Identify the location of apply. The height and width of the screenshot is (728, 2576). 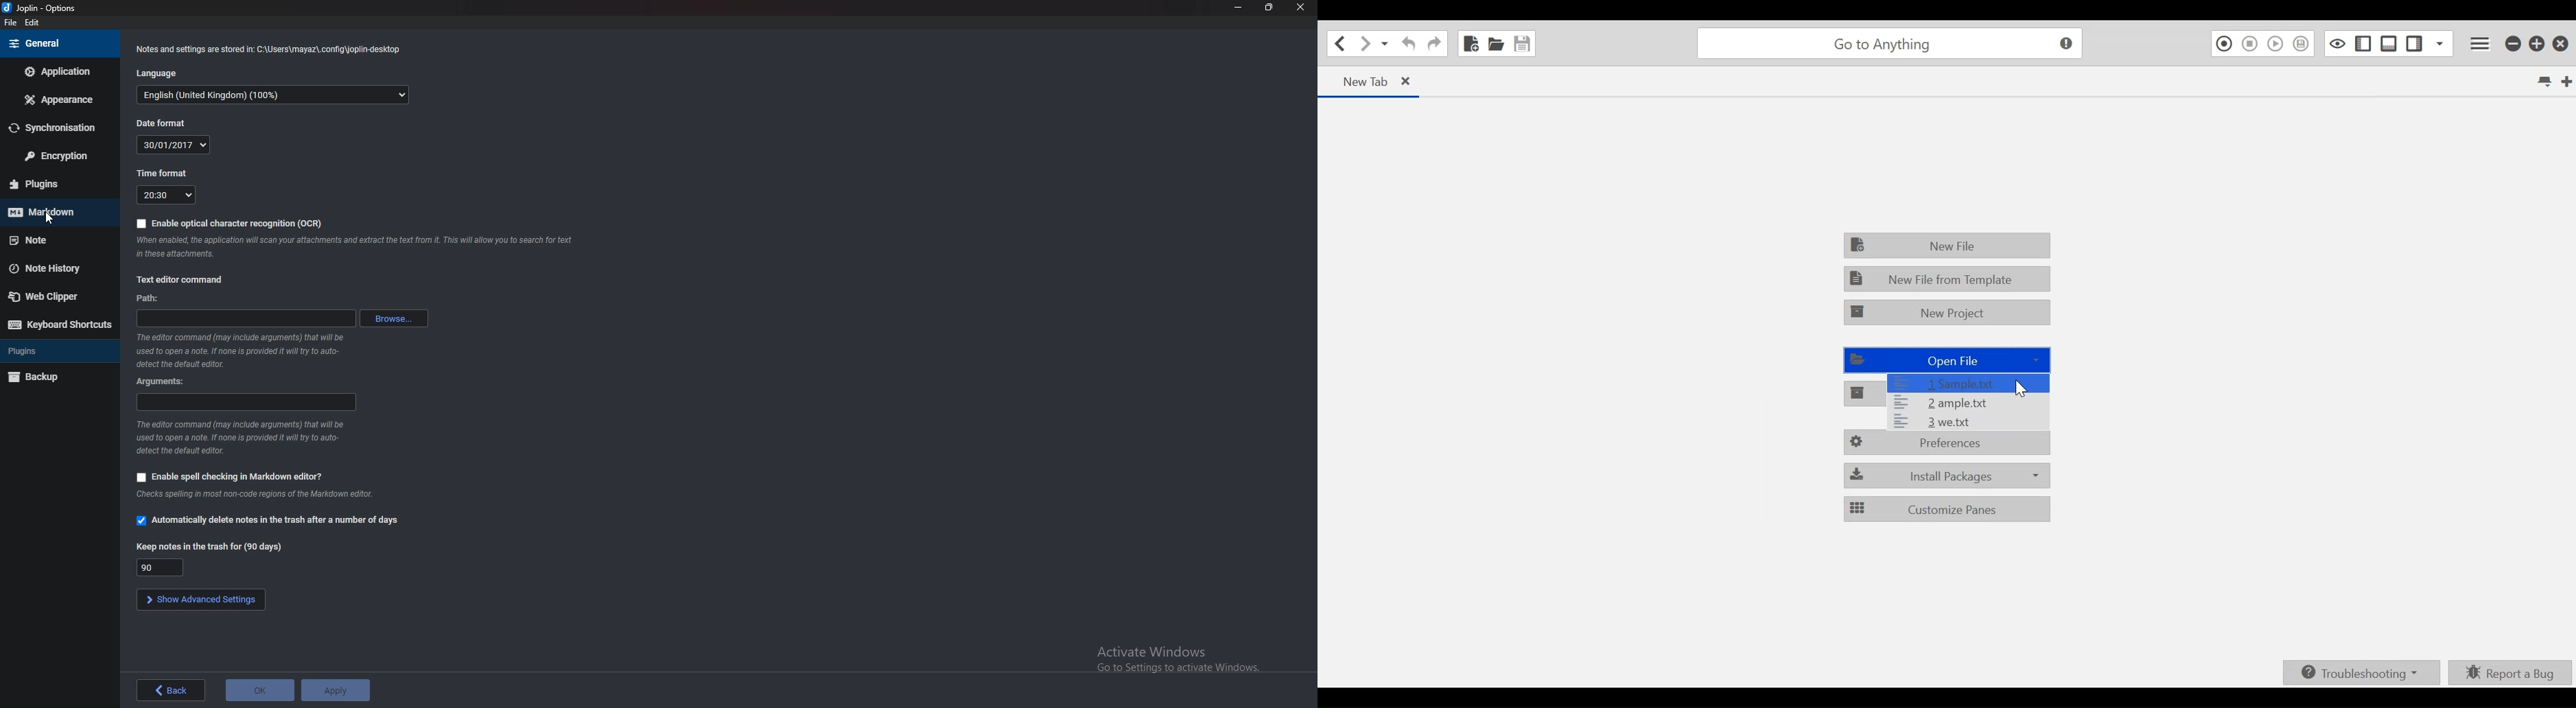
(333, 689).